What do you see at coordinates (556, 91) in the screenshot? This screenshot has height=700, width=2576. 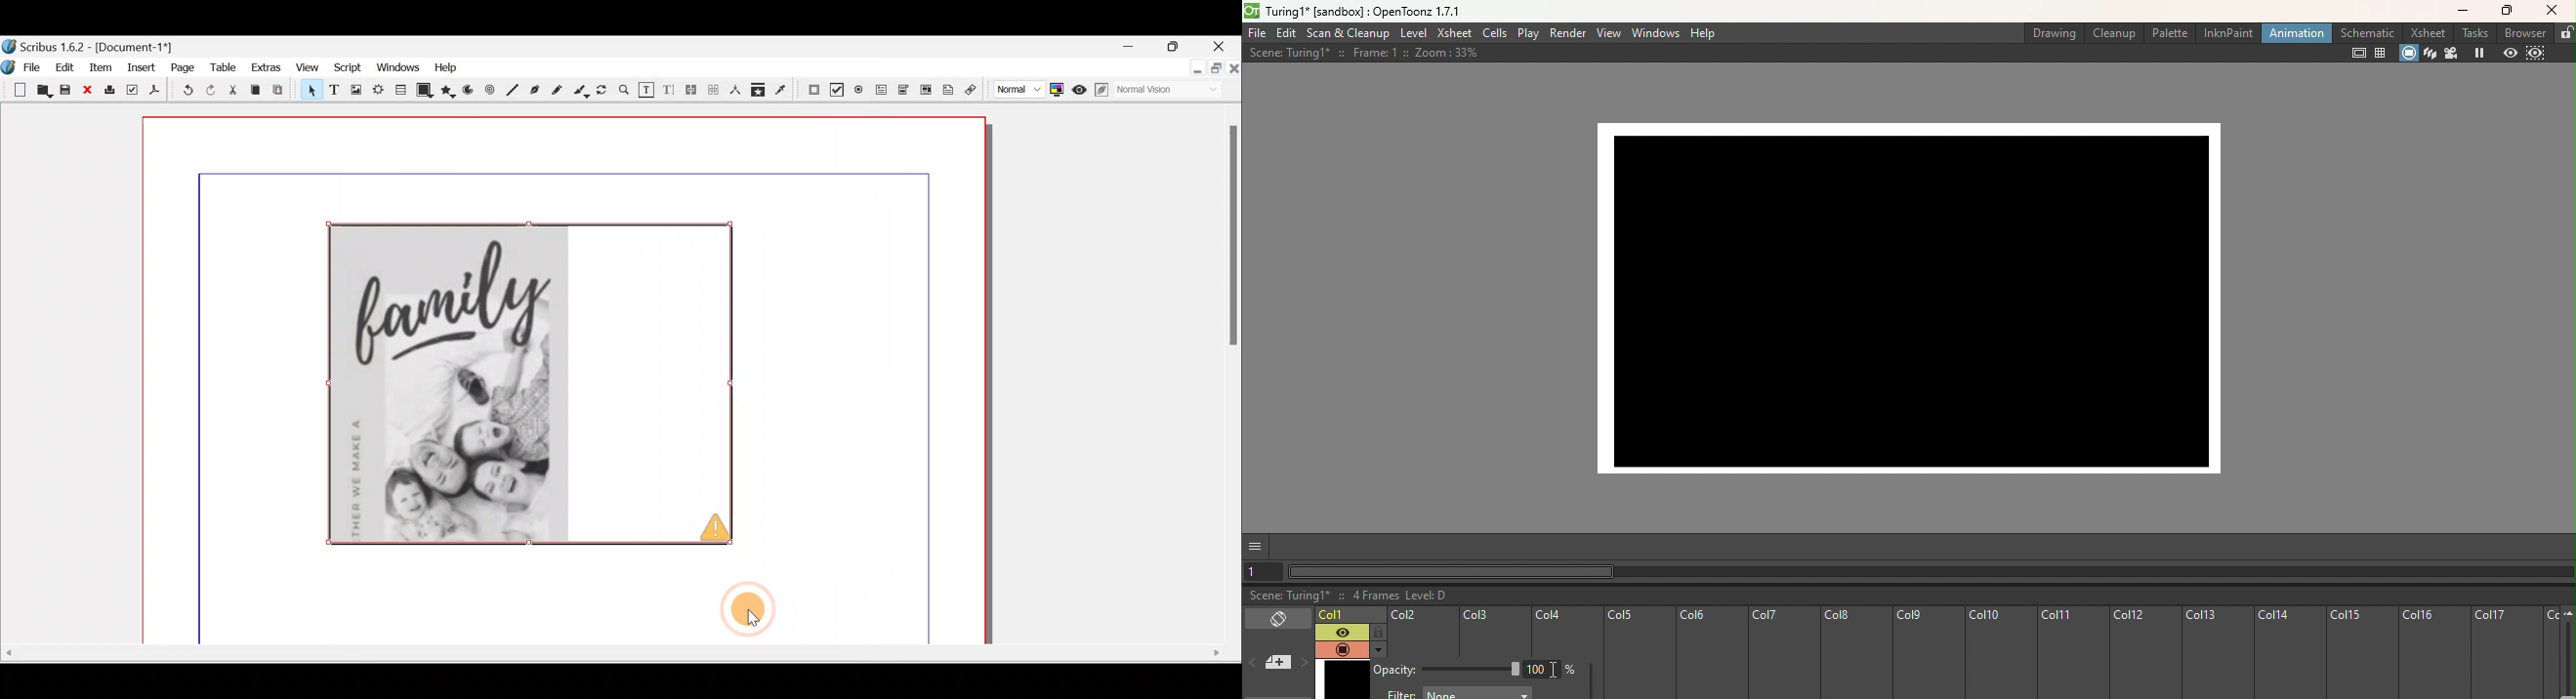 I see `Freehand line` at bounding box center [556, 91].